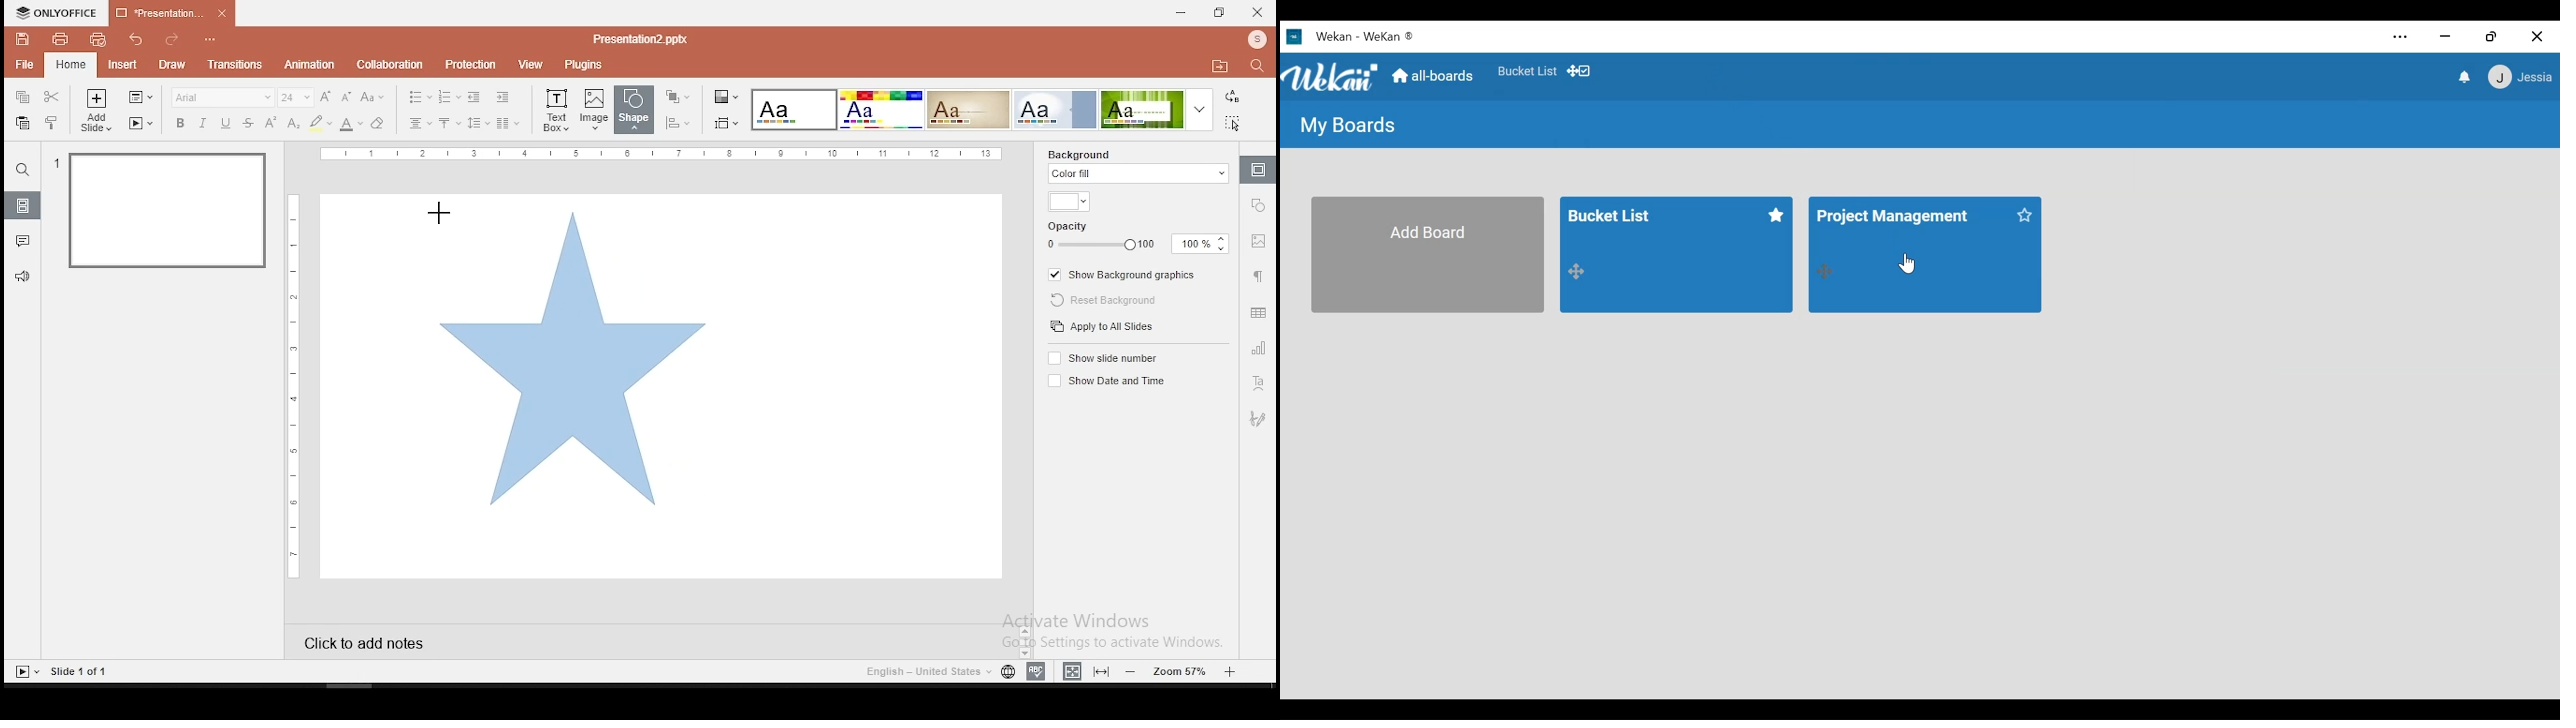 The height and width of the screenshot is (728, 2576). What do you see at coordinates (170, 213) in the screenshot?
I see `slide 1` at bounding box center [170, 213].